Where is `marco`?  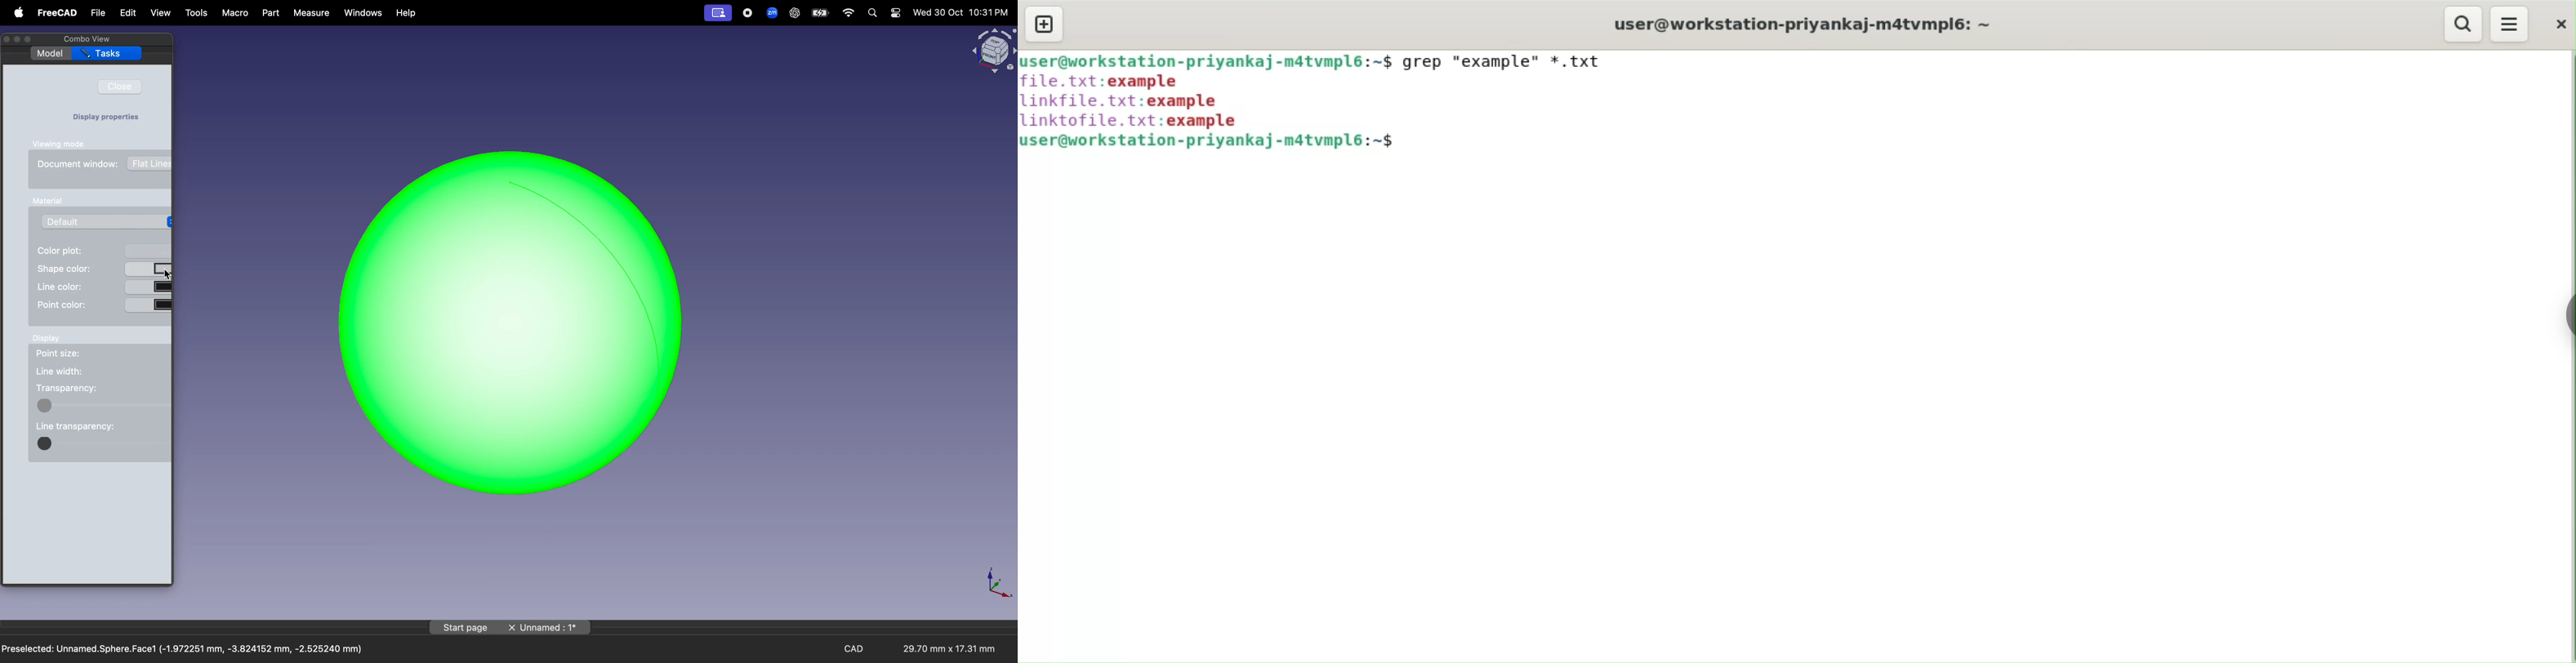 marco is located at coordinates (236, 13).